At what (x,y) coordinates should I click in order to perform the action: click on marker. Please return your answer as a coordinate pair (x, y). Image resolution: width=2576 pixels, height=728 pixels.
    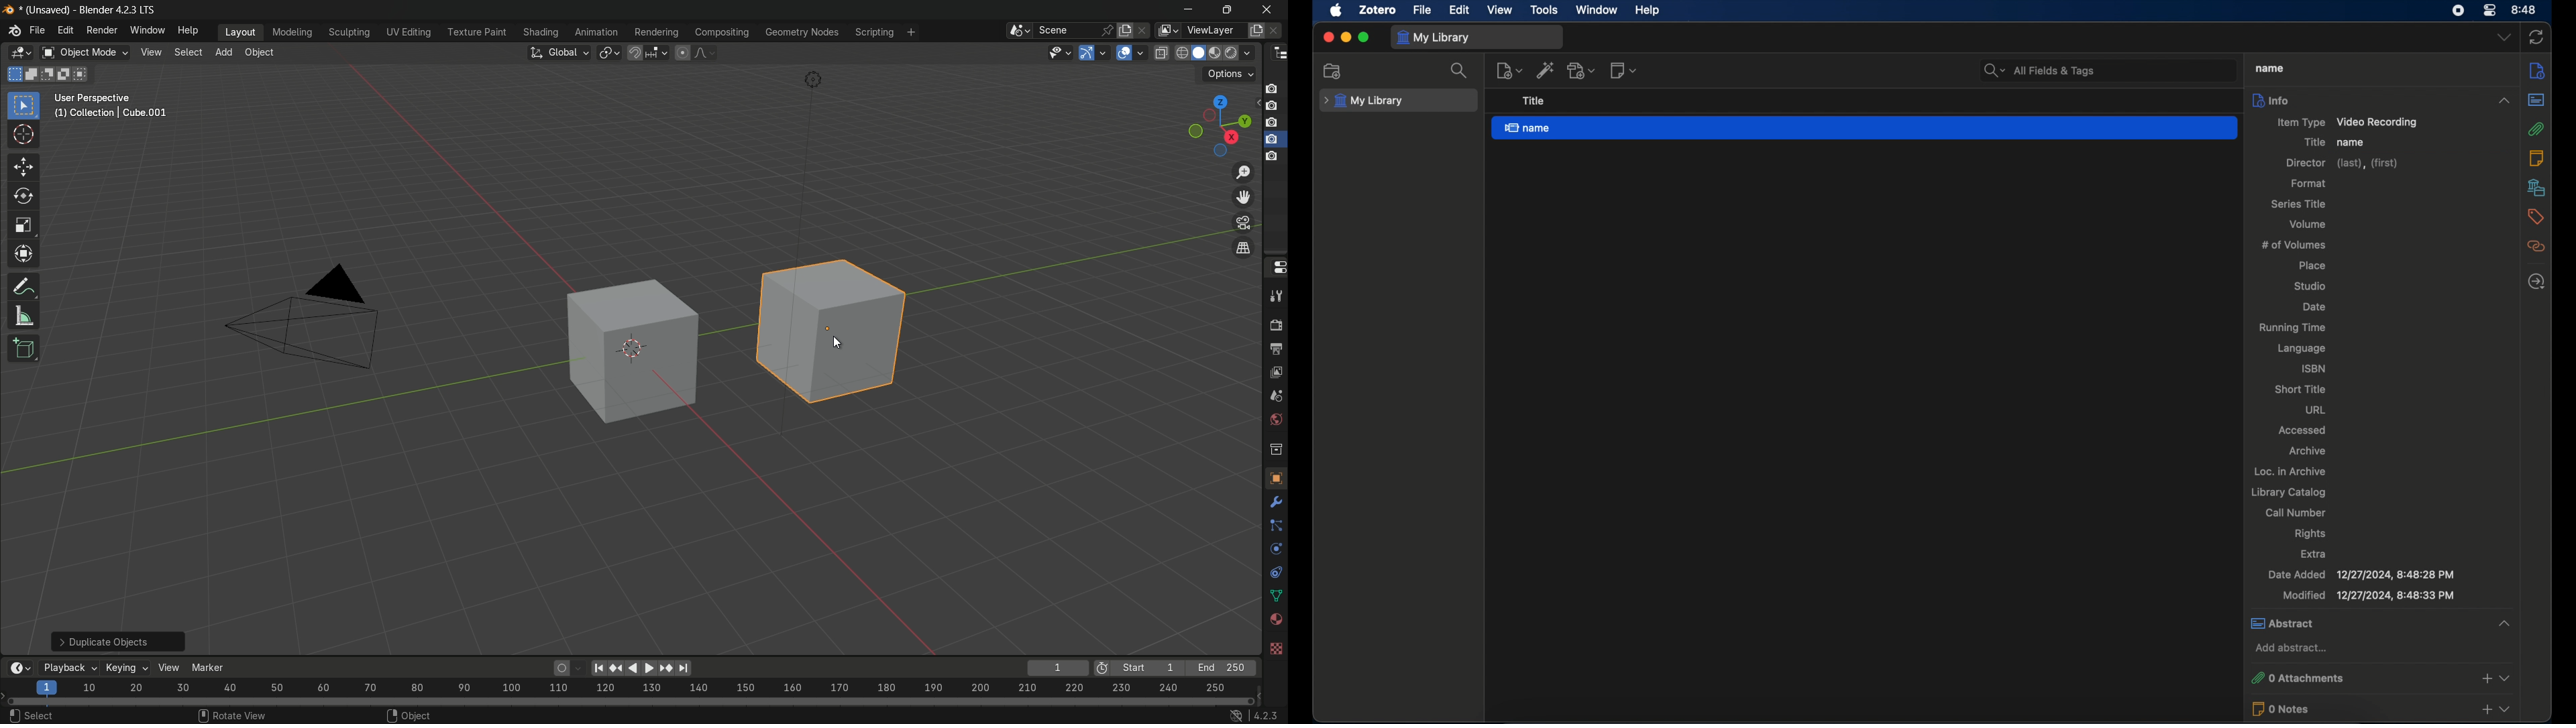
    Looking at the image, I should click on (215, 666).